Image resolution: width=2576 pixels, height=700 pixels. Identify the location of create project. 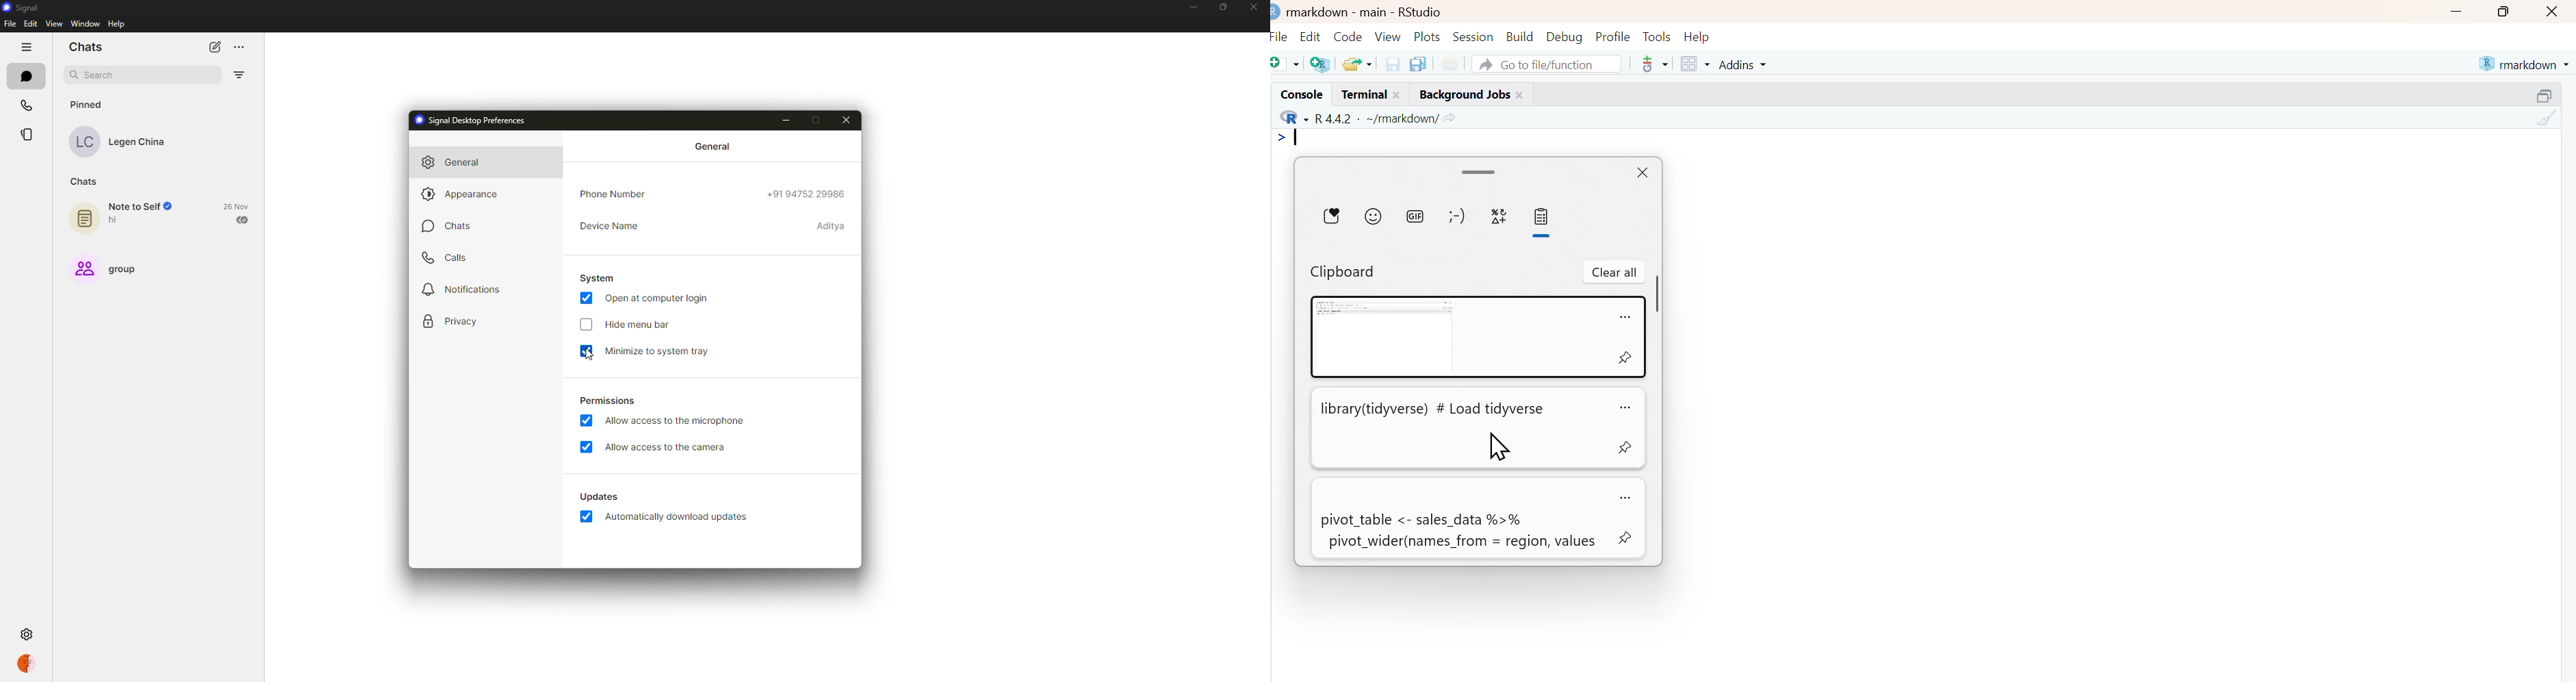
(1319, 64).